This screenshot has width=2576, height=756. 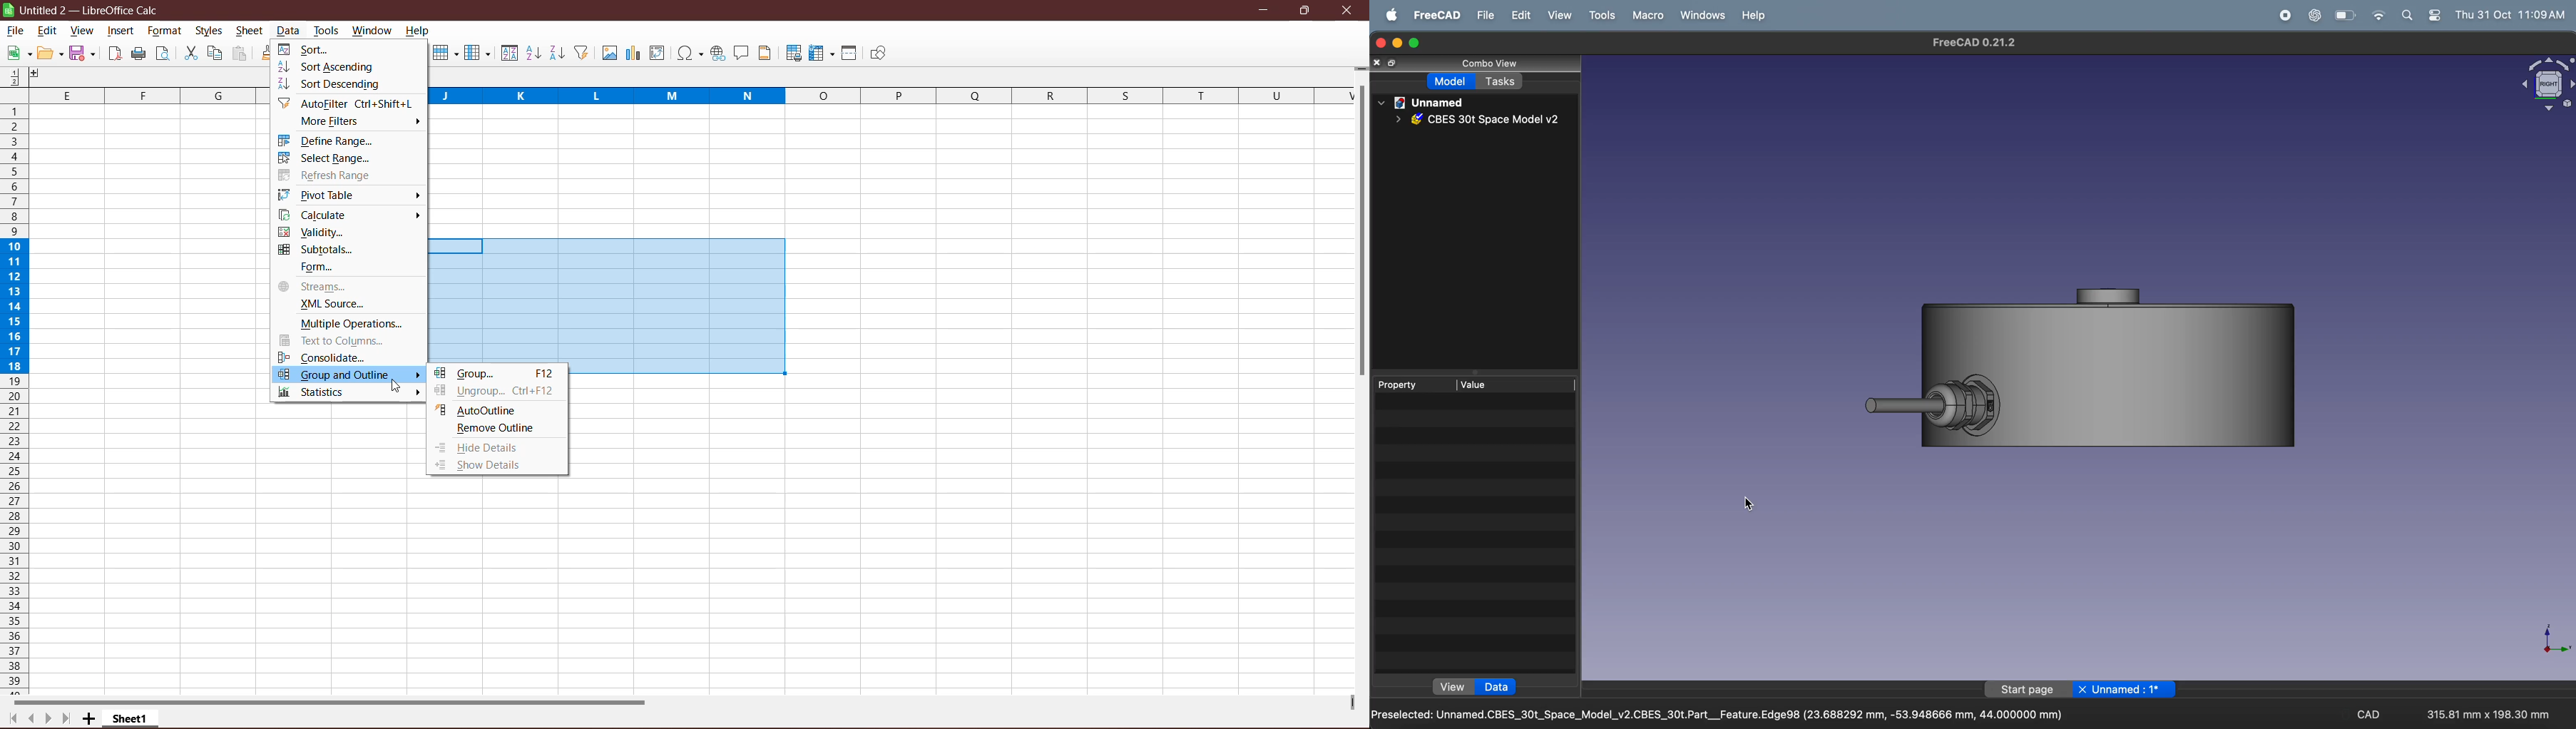 What do you see at coordinates (392, 387) in the screenshot?
I see `cursor` at bounding box center [392, 387].